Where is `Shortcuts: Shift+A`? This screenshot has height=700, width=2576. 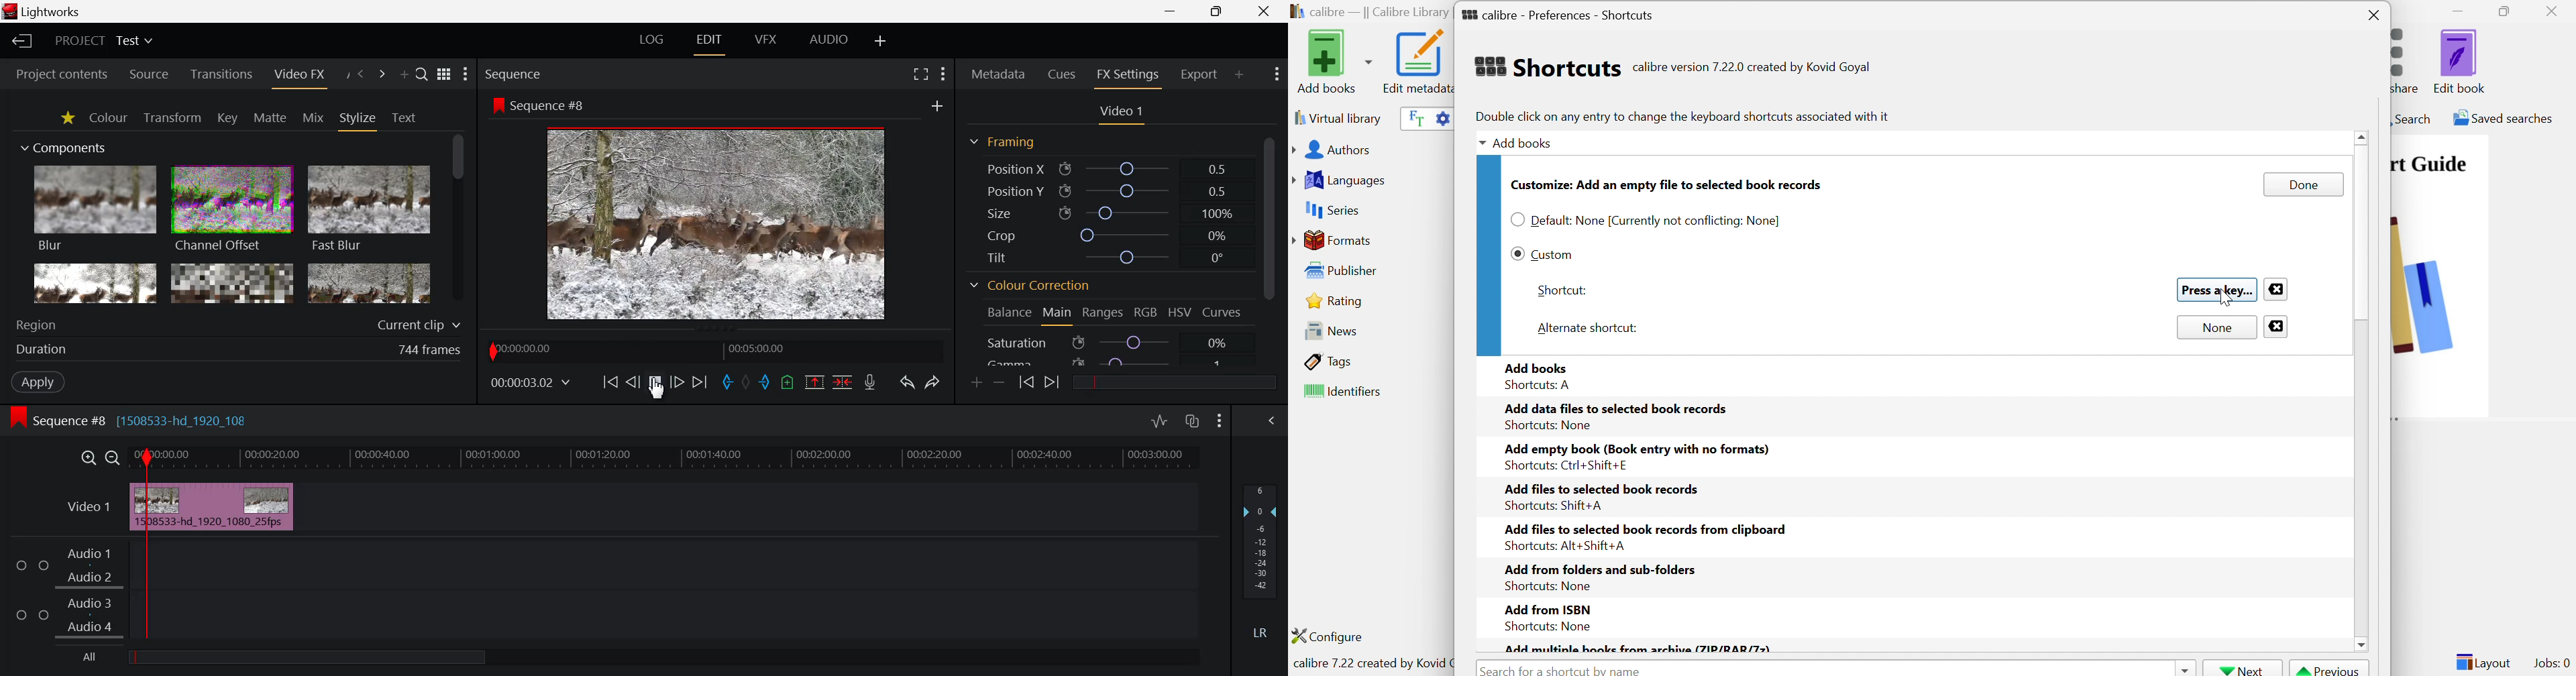 Shortcuts: Shift+A is located at coordinates (1552, 506).